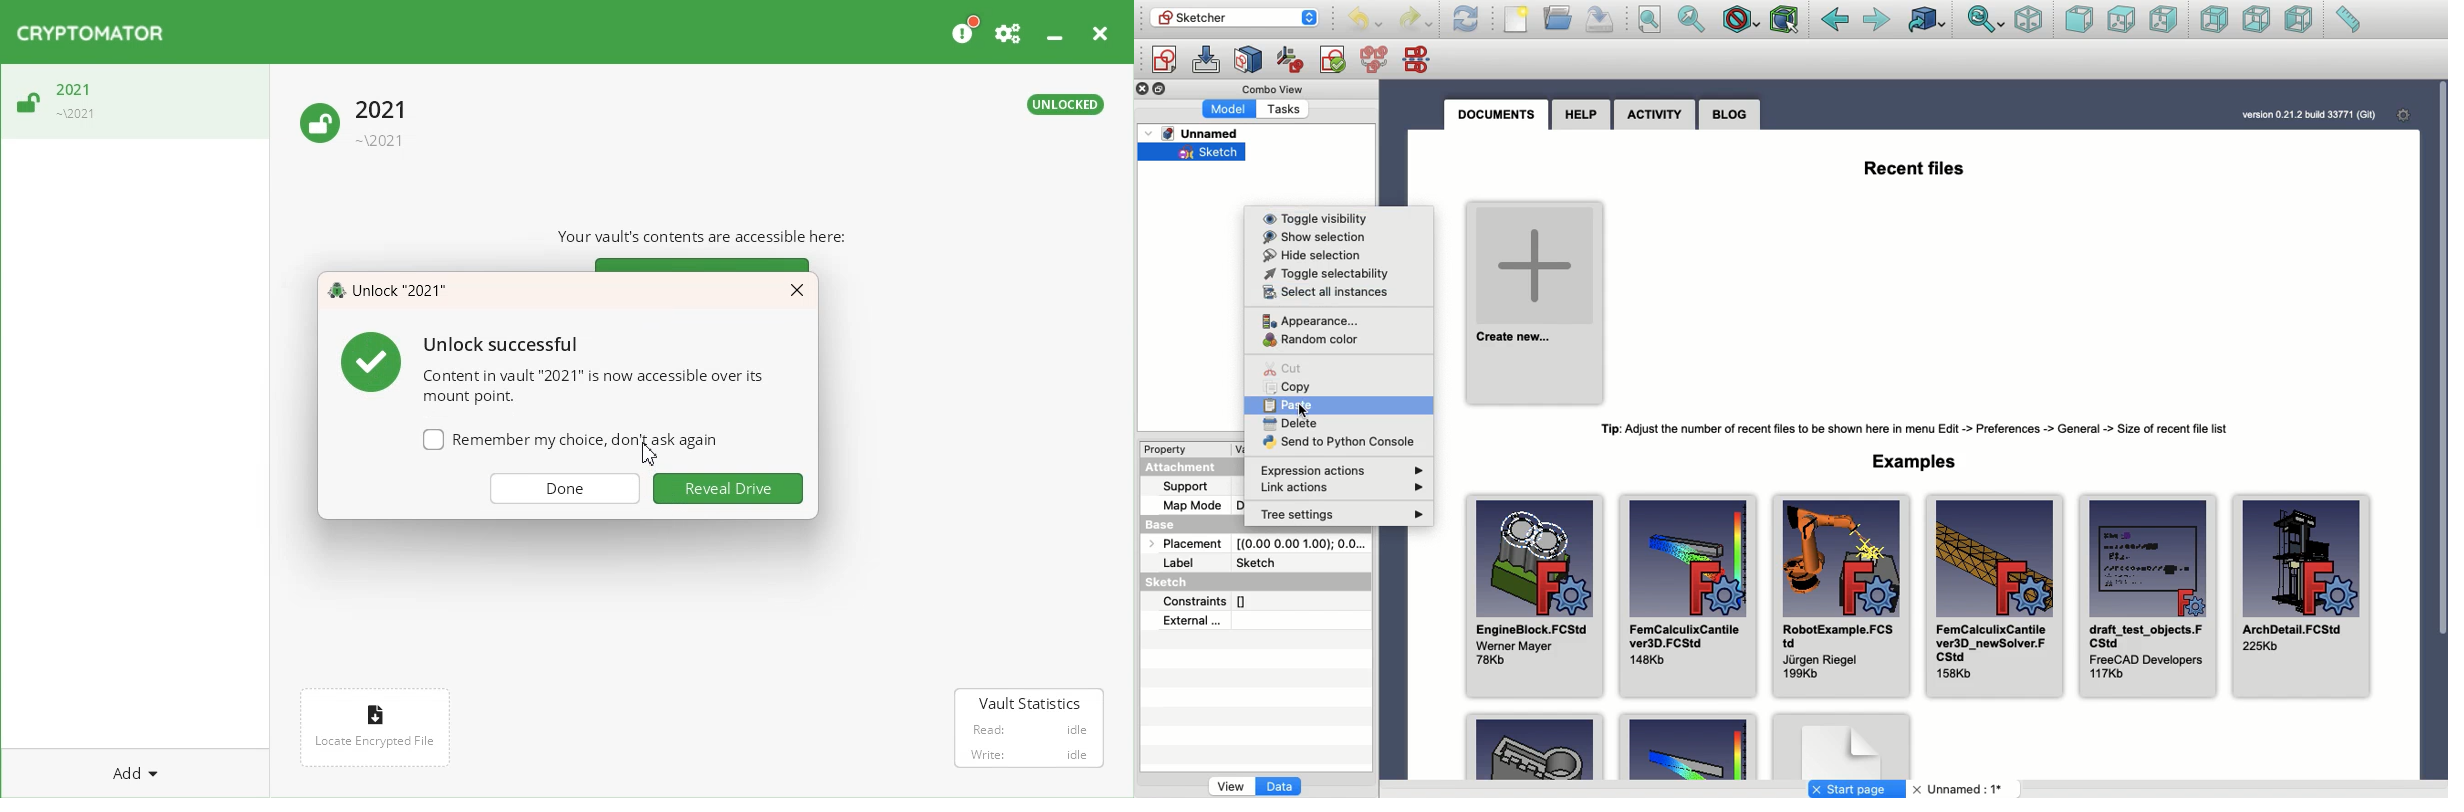  Describe the element at coordinates (2303, 599) in the screenshot. I see `ArchDetail` at that location.